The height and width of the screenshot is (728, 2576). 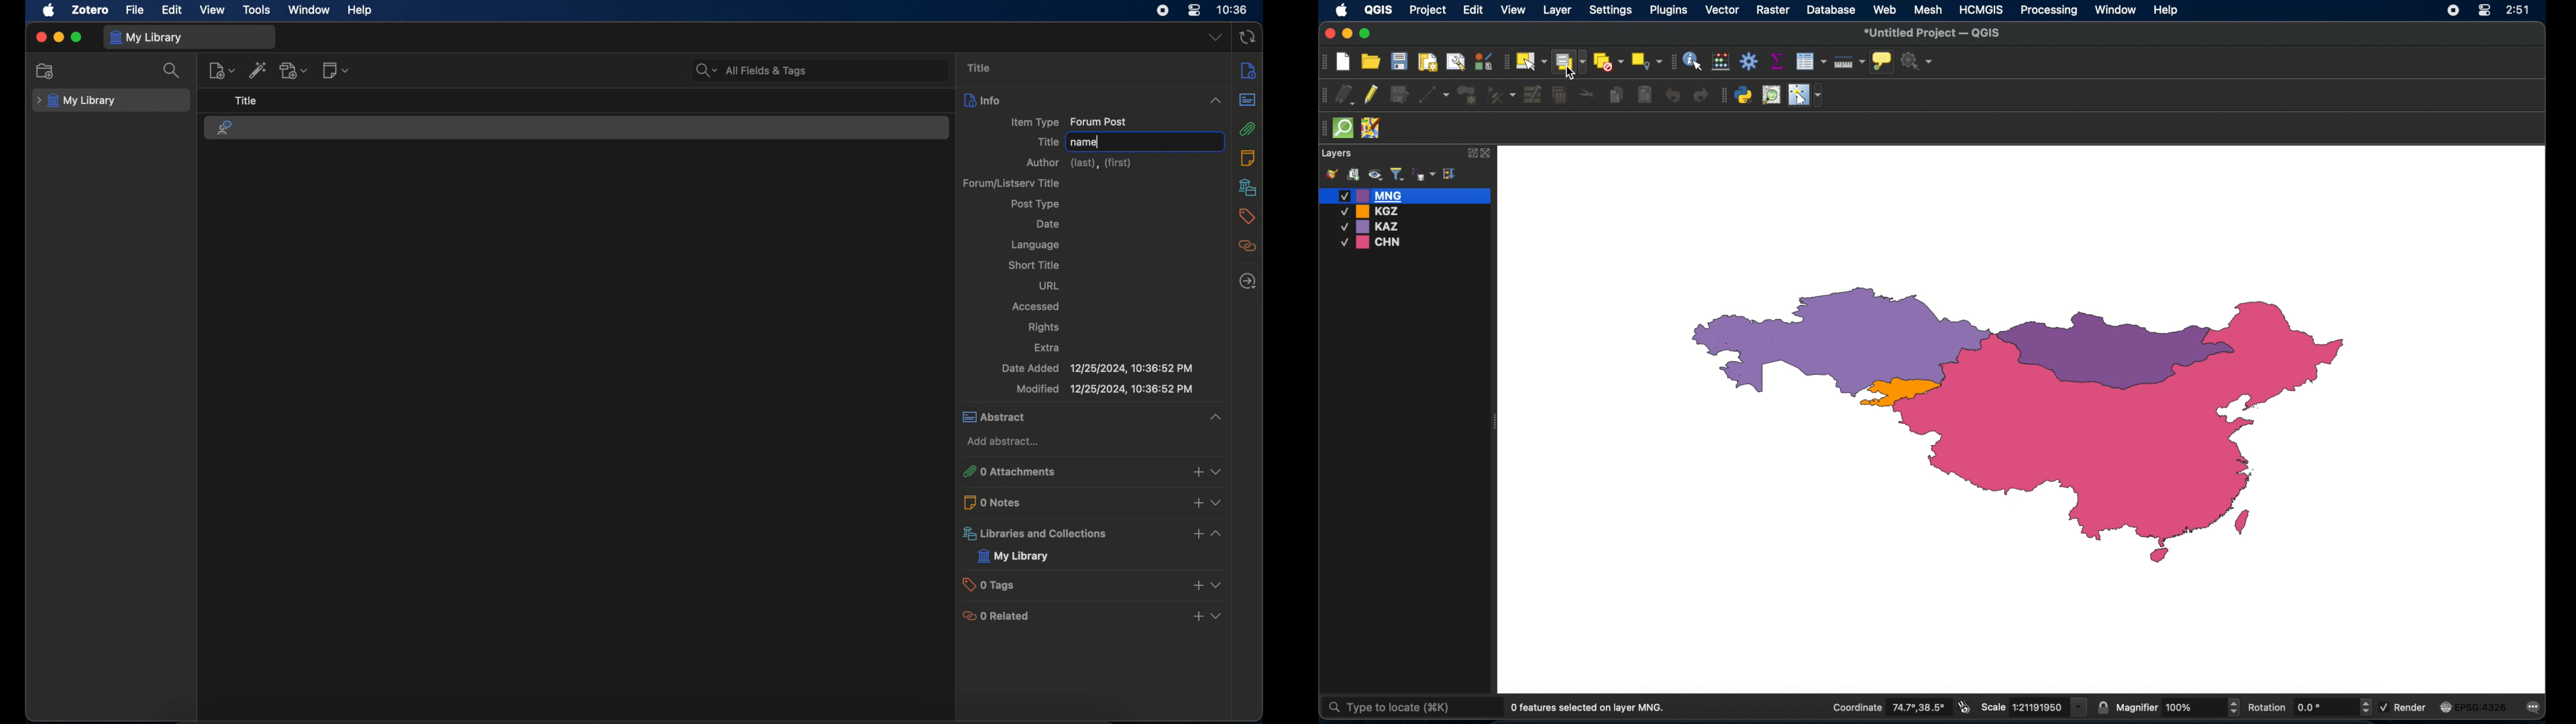 What do you see at coordinates (1071, 123) in the screenshot?
I see `item type` at bounding box center [1071, 123].